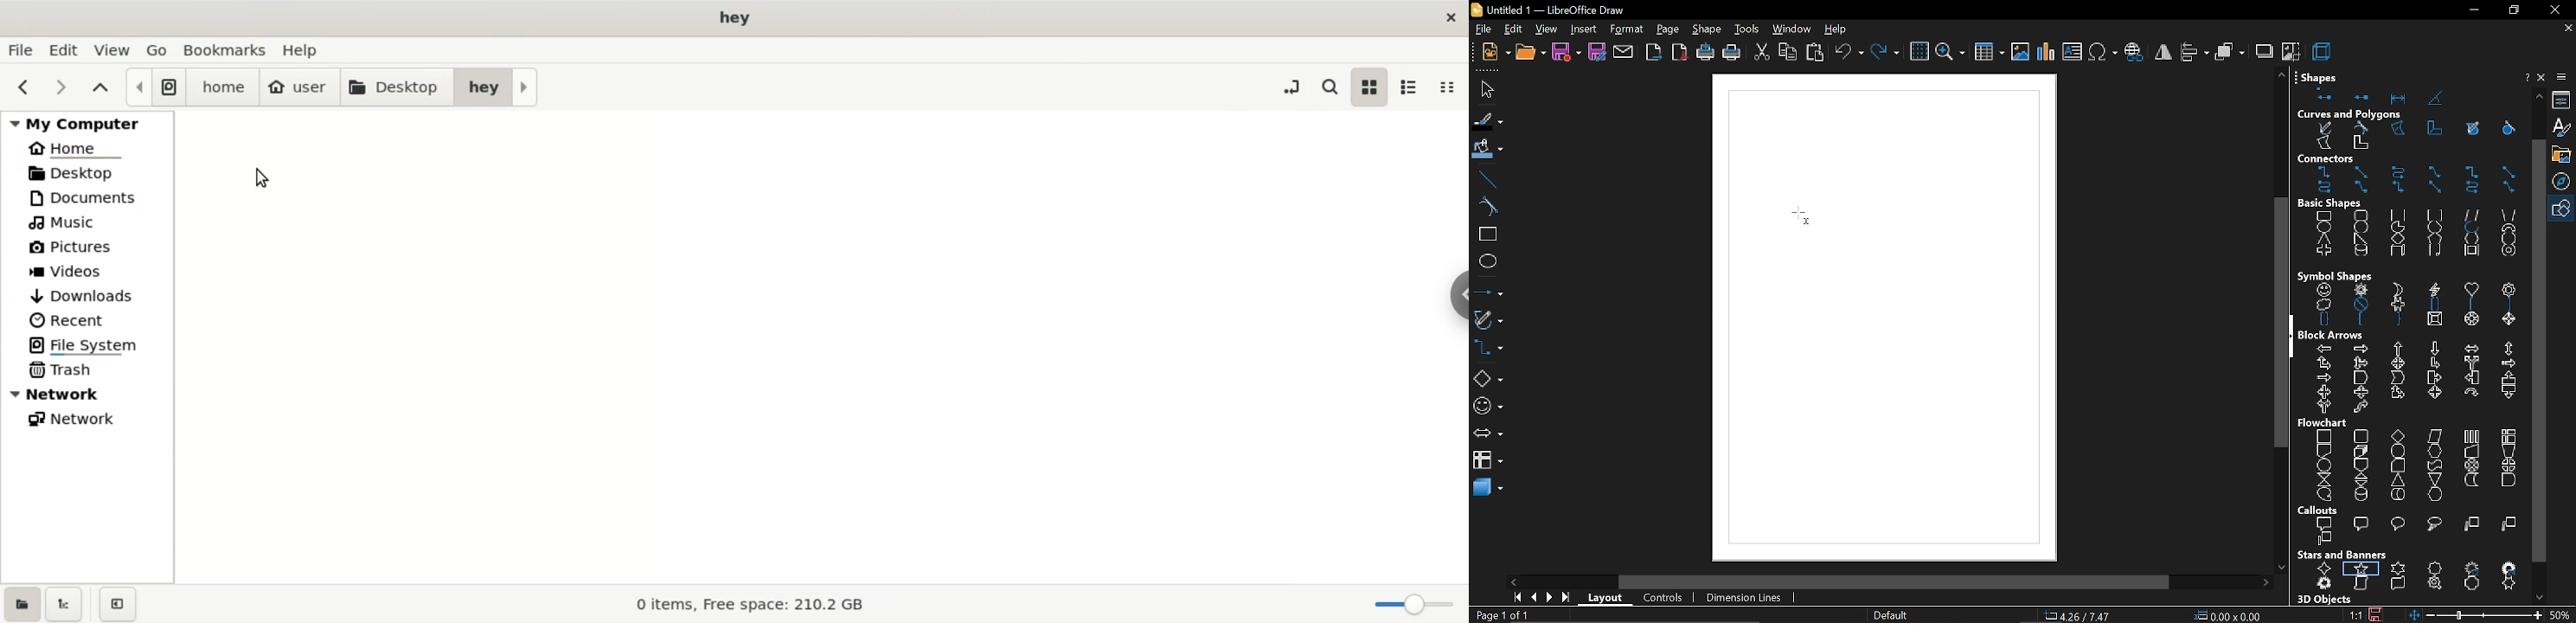 Image resolution: width=2576 pixels, height=644 pixels. Describe the element at coordinates (2195, 53) in the screenshot. I see `align` at that location.